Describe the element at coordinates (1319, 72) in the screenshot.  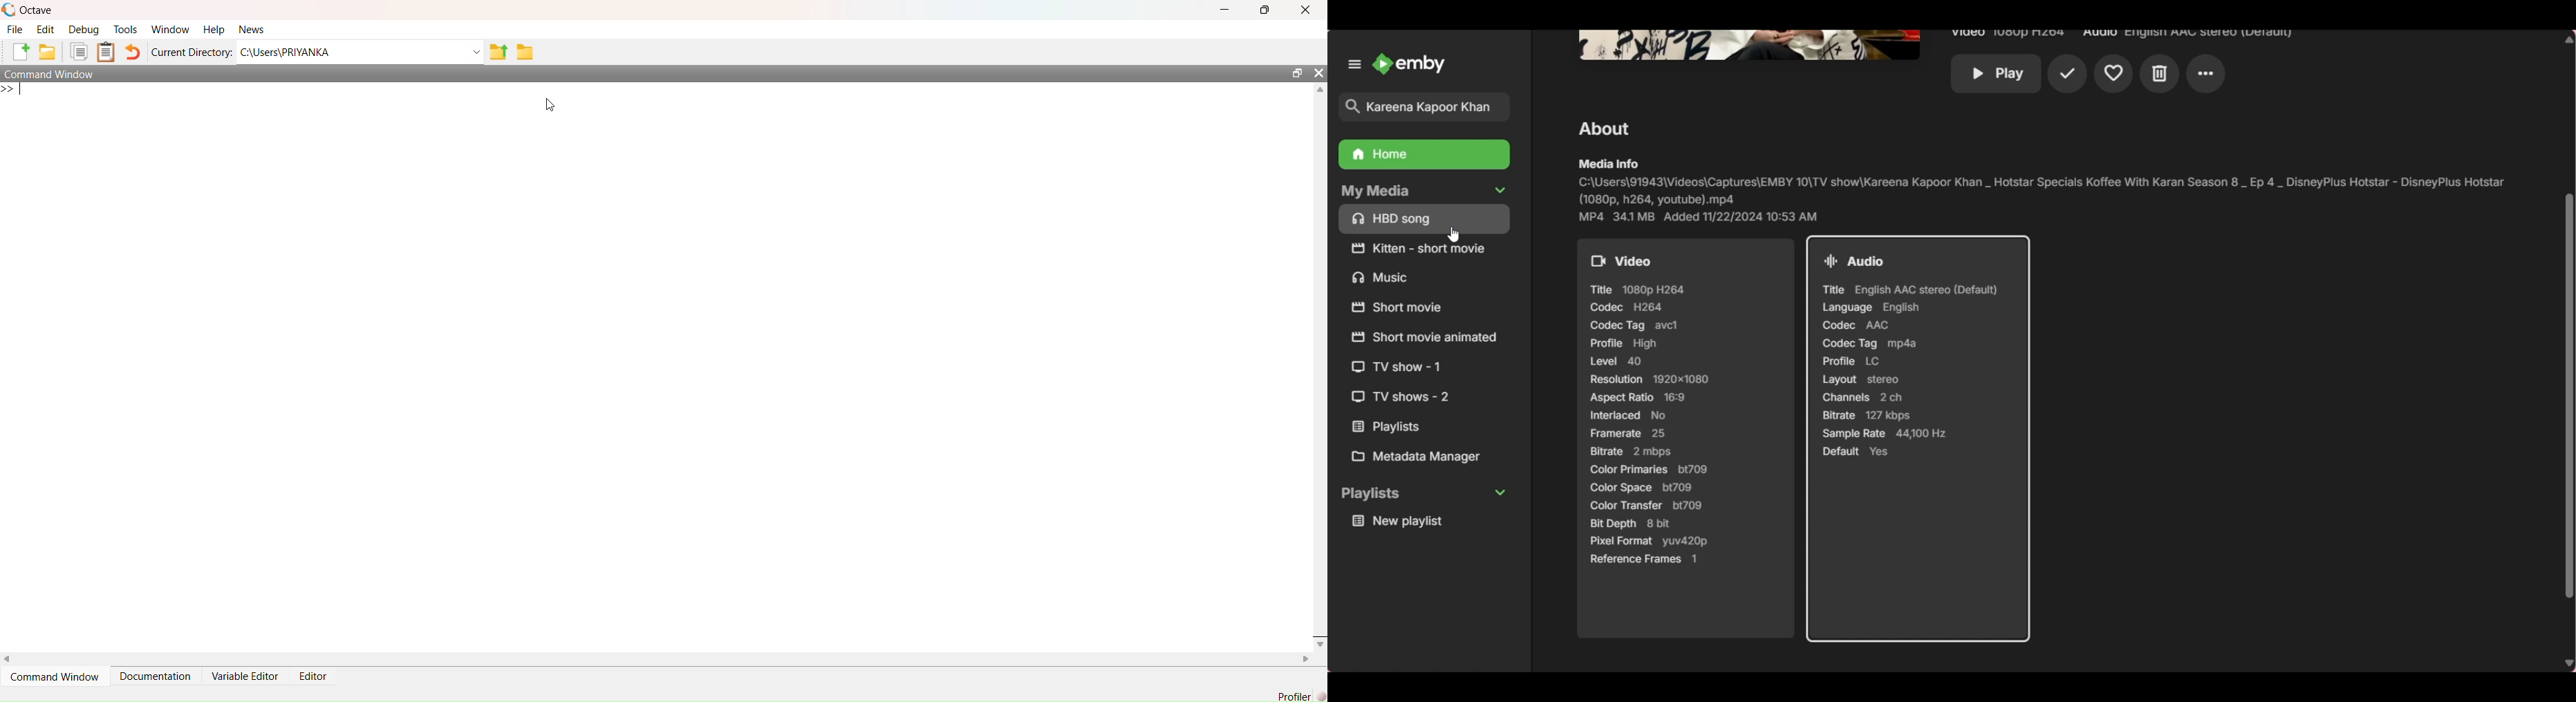
I see `Close` at that location.